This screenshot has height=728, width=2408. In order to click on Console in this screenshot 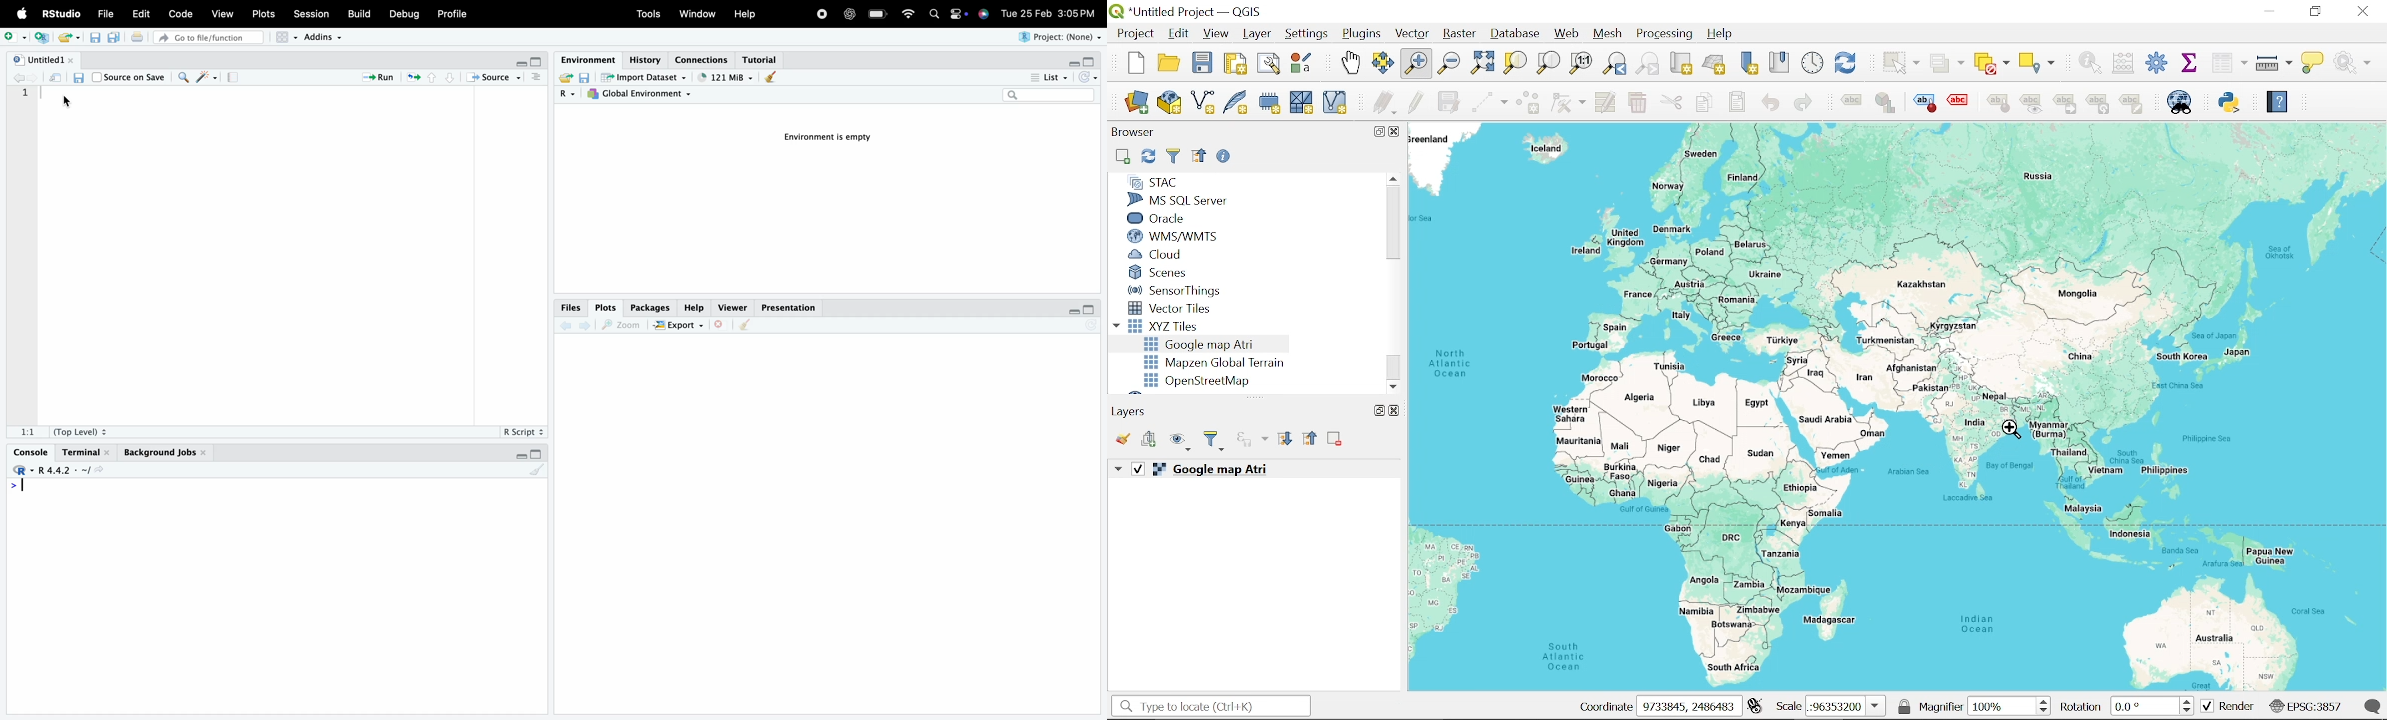, I will do `click(33, 453)`.